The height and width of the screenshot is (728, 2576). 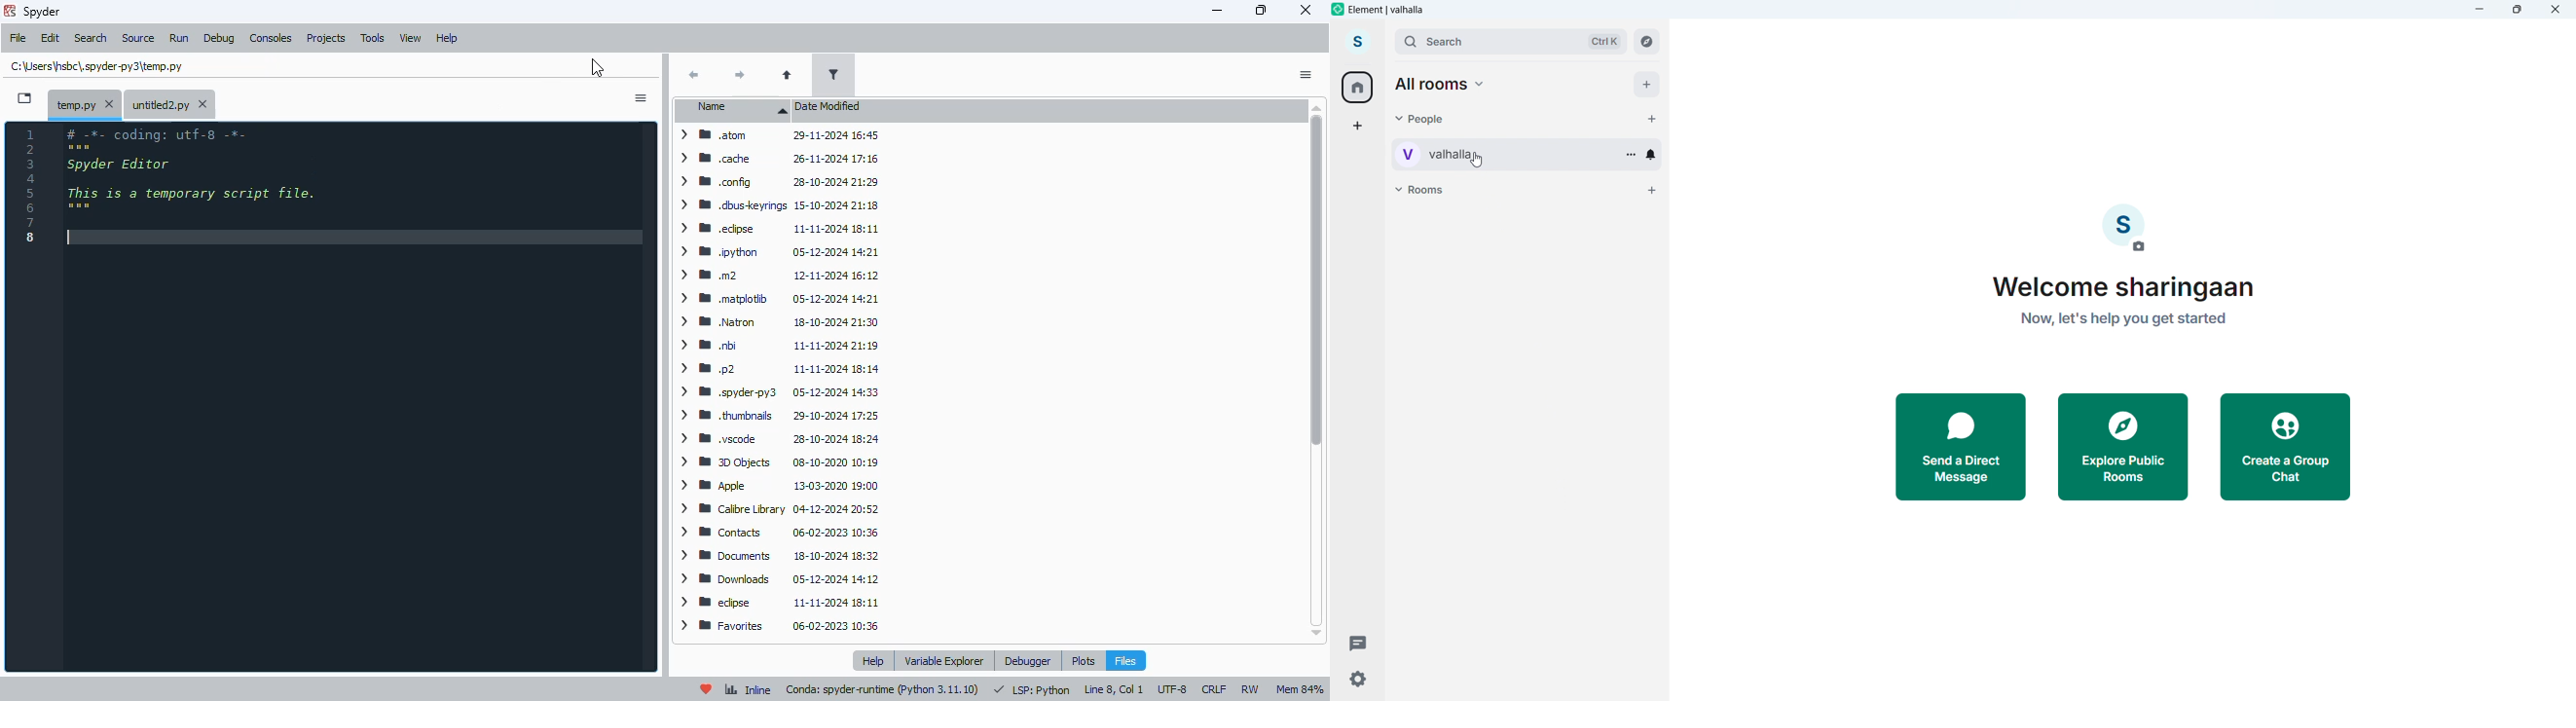 I want to click on actions, so click(x=1305, y=75).